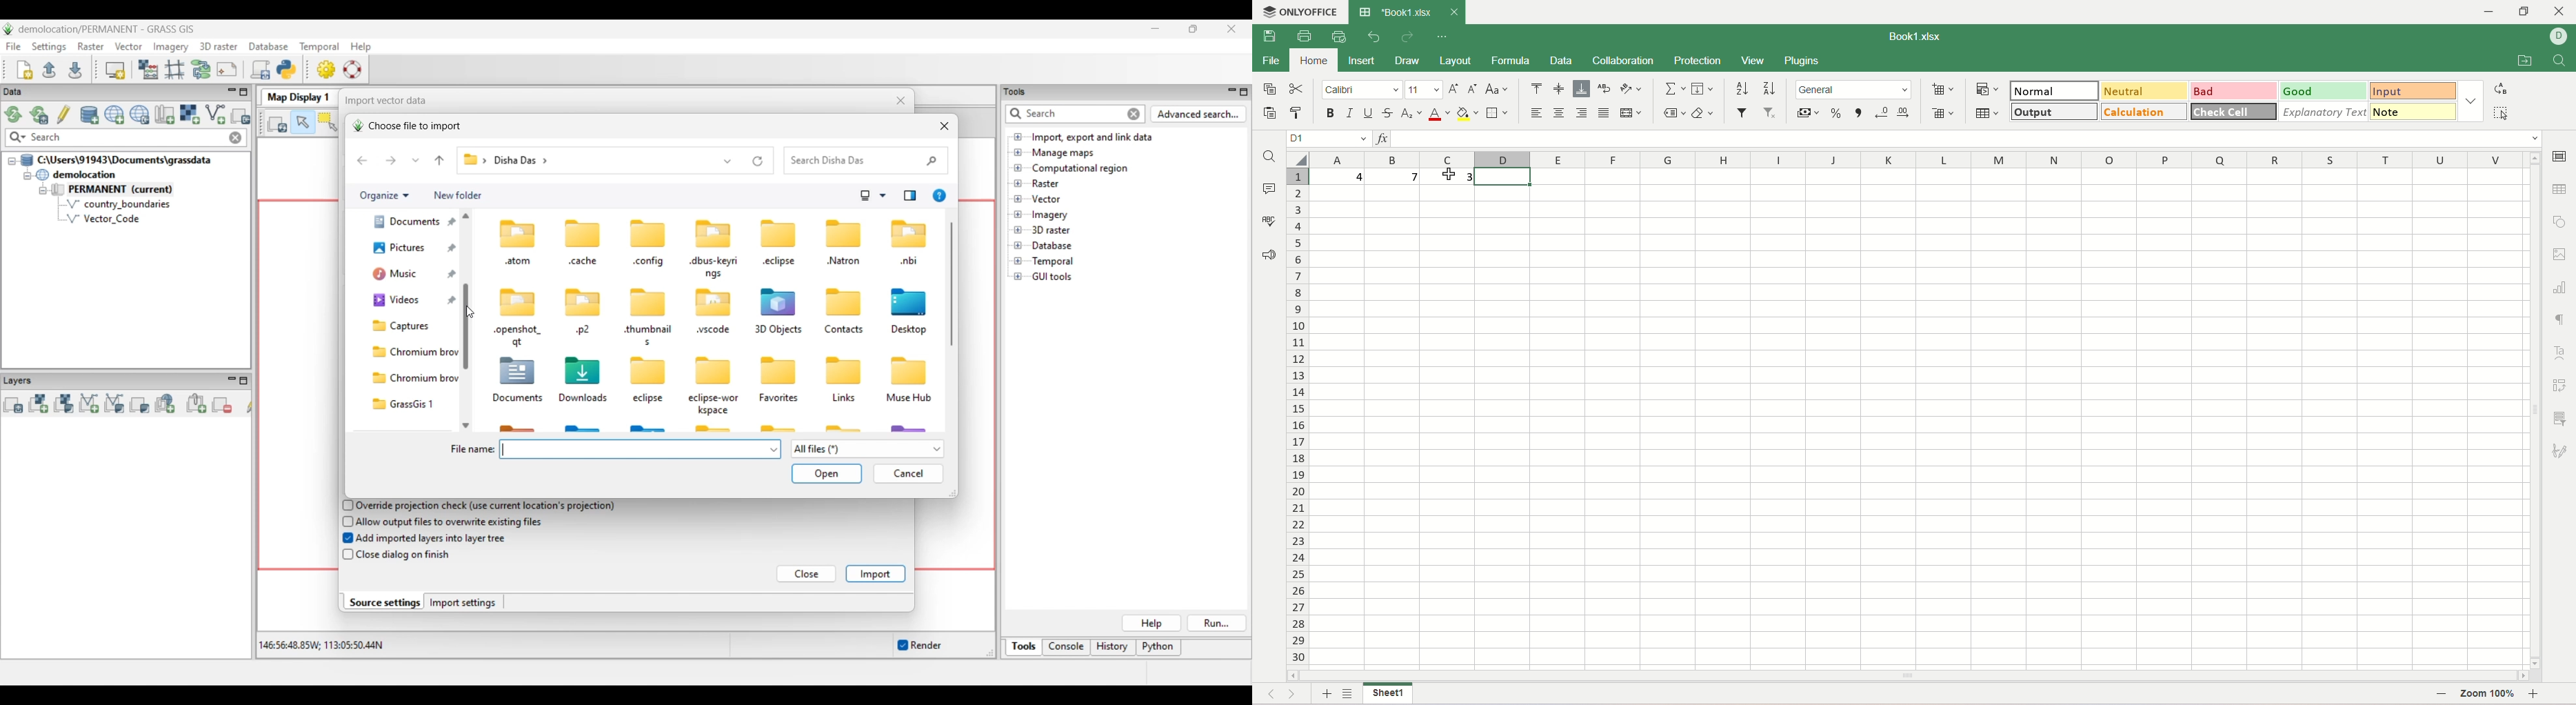  Describe the element at coordinates (1313, 61) in the screenshot. I see `home` at that location.